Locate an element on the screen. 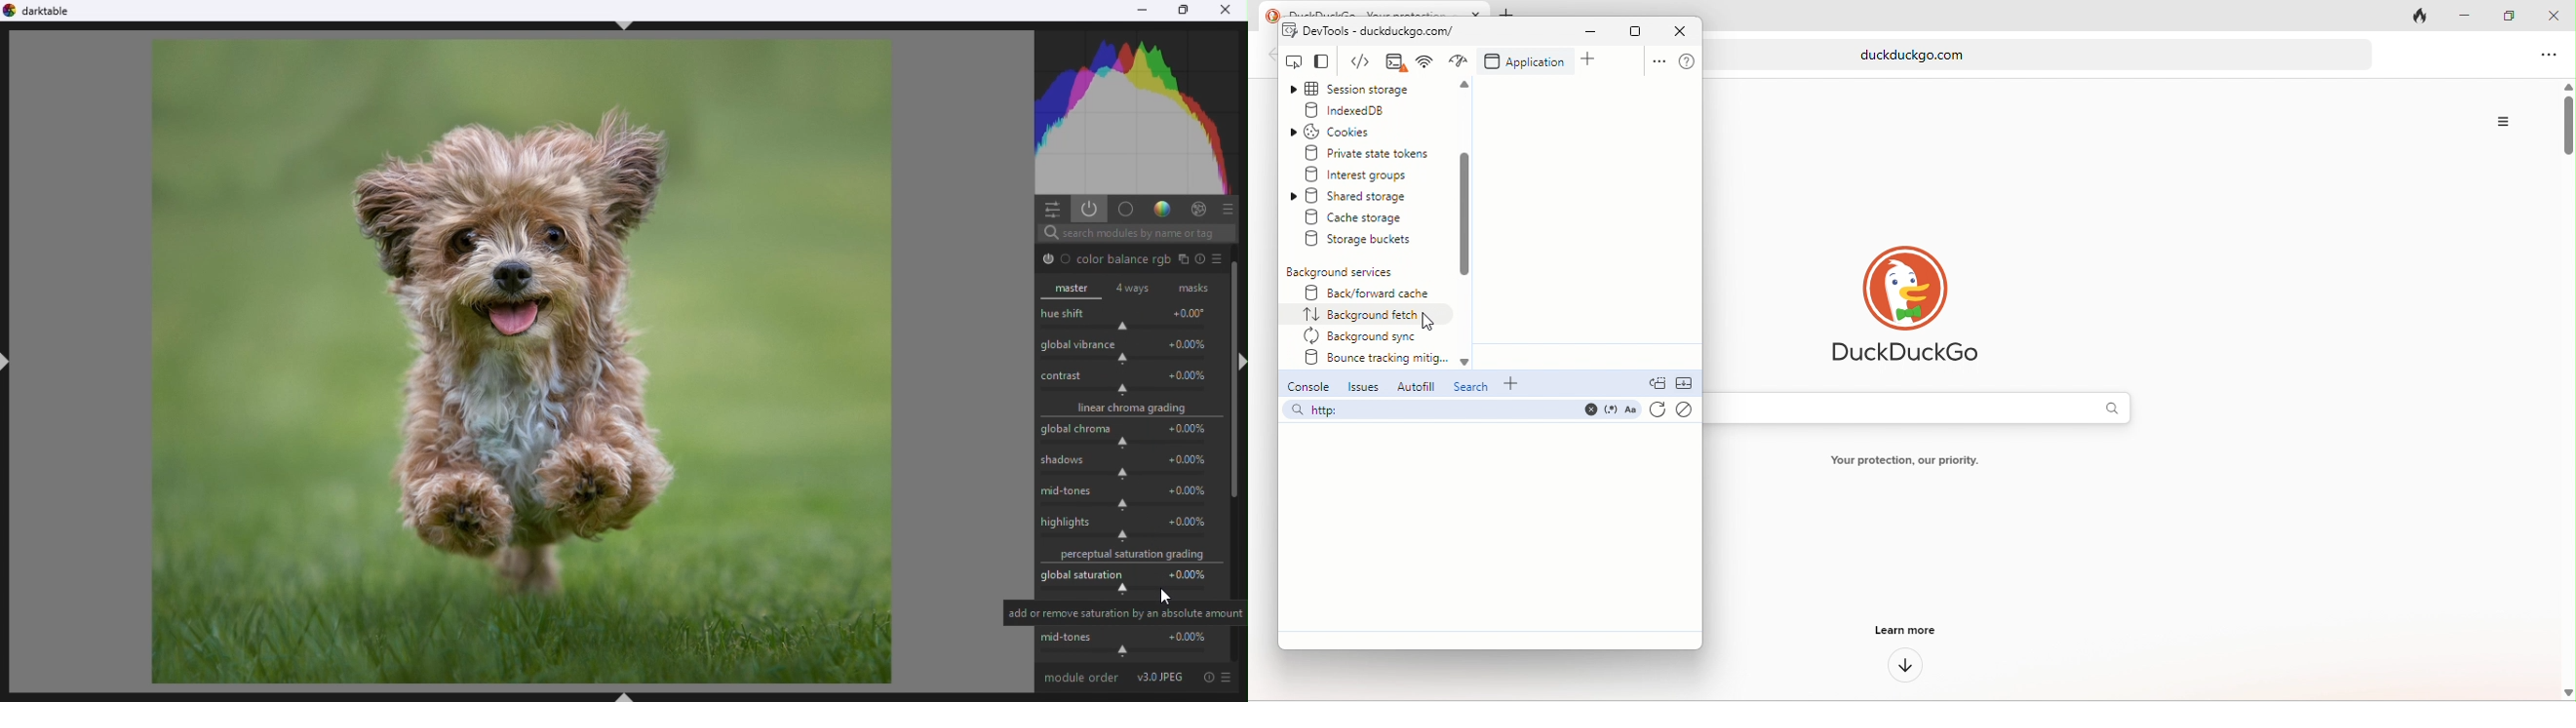 This screenshot has width=2576, height=728. select option is located at coordinates (1369, 315).